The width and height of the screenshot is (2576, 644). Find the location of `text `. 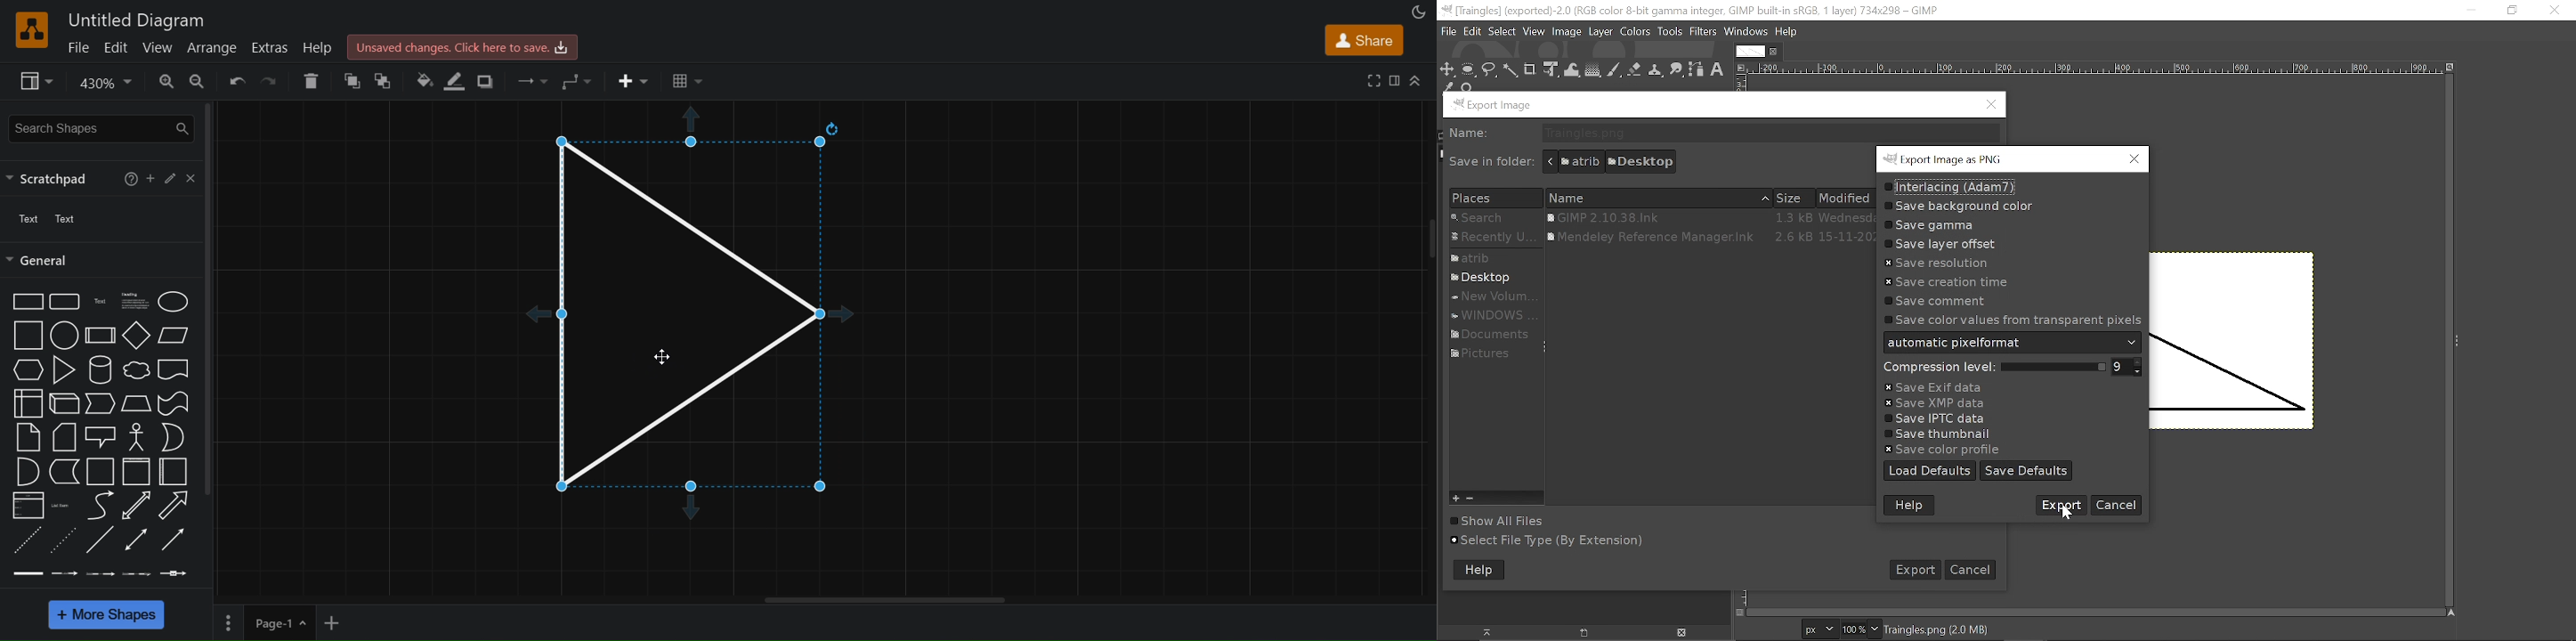

text  is located at coordinates (51, 219).